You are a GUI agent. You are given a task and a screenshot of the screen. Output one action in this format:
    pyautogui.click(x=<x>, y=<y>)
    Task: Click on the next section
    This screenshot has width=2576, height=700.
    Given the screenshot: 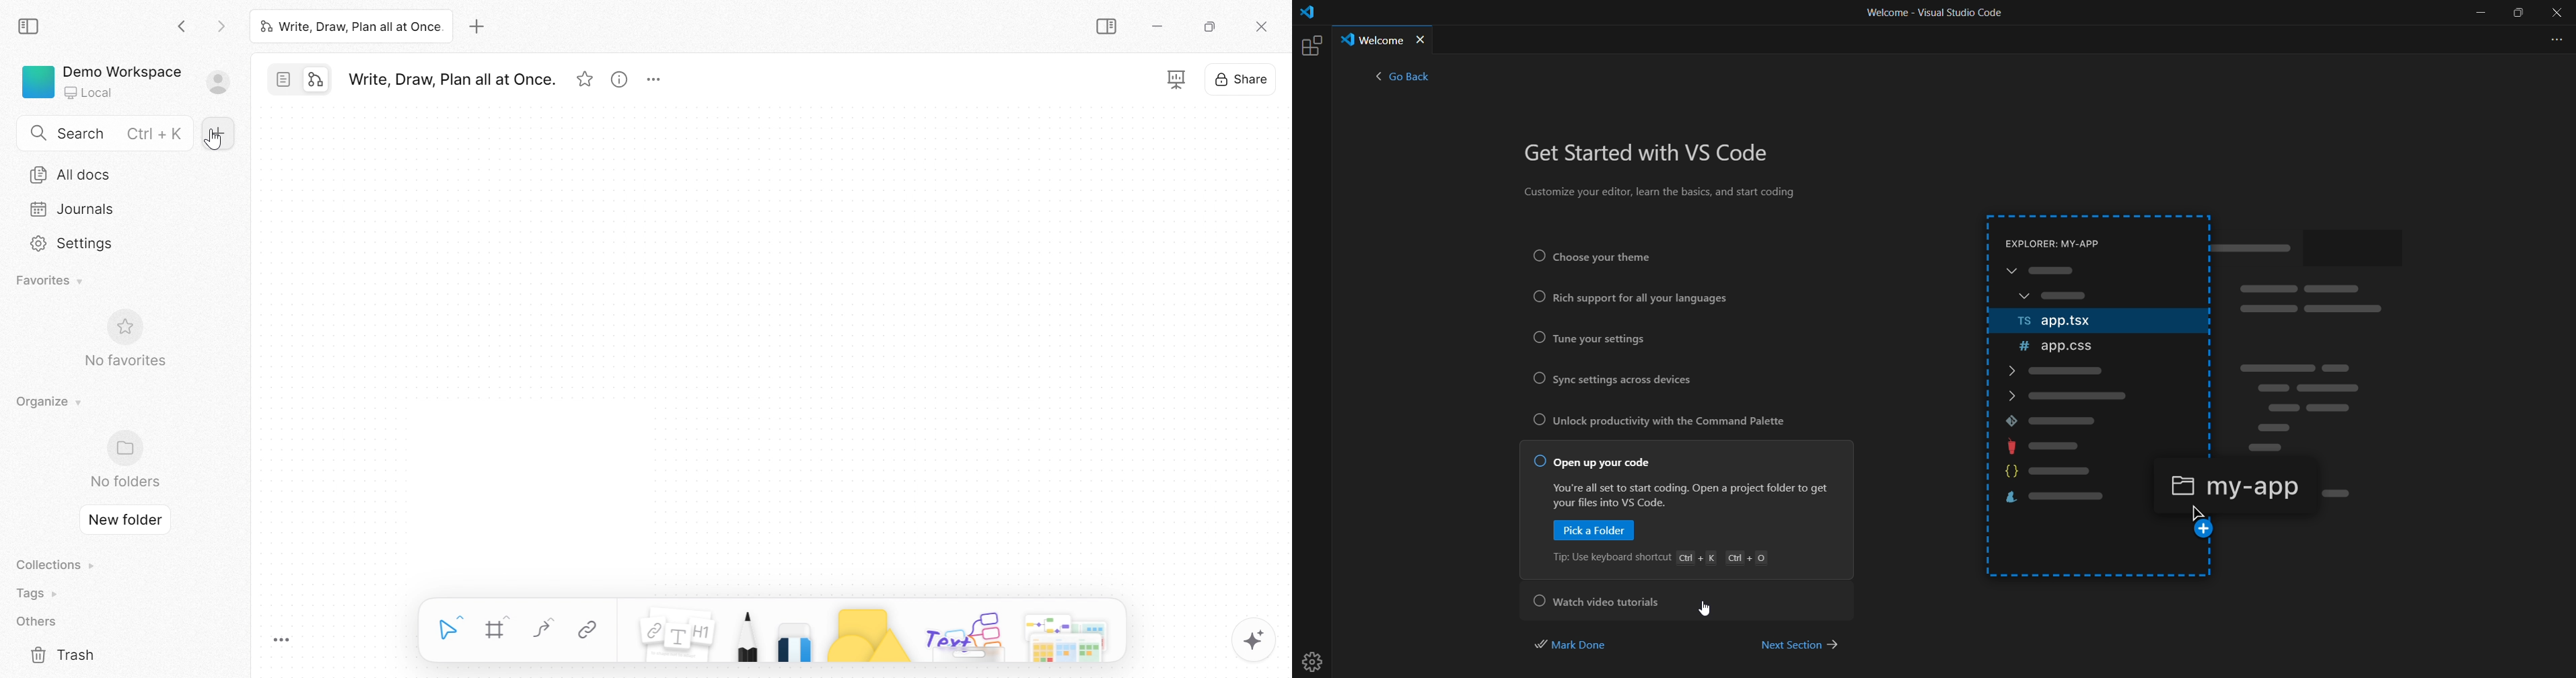 What is the action you would take?
    pyautogui.click(x=1799, y=643)
    